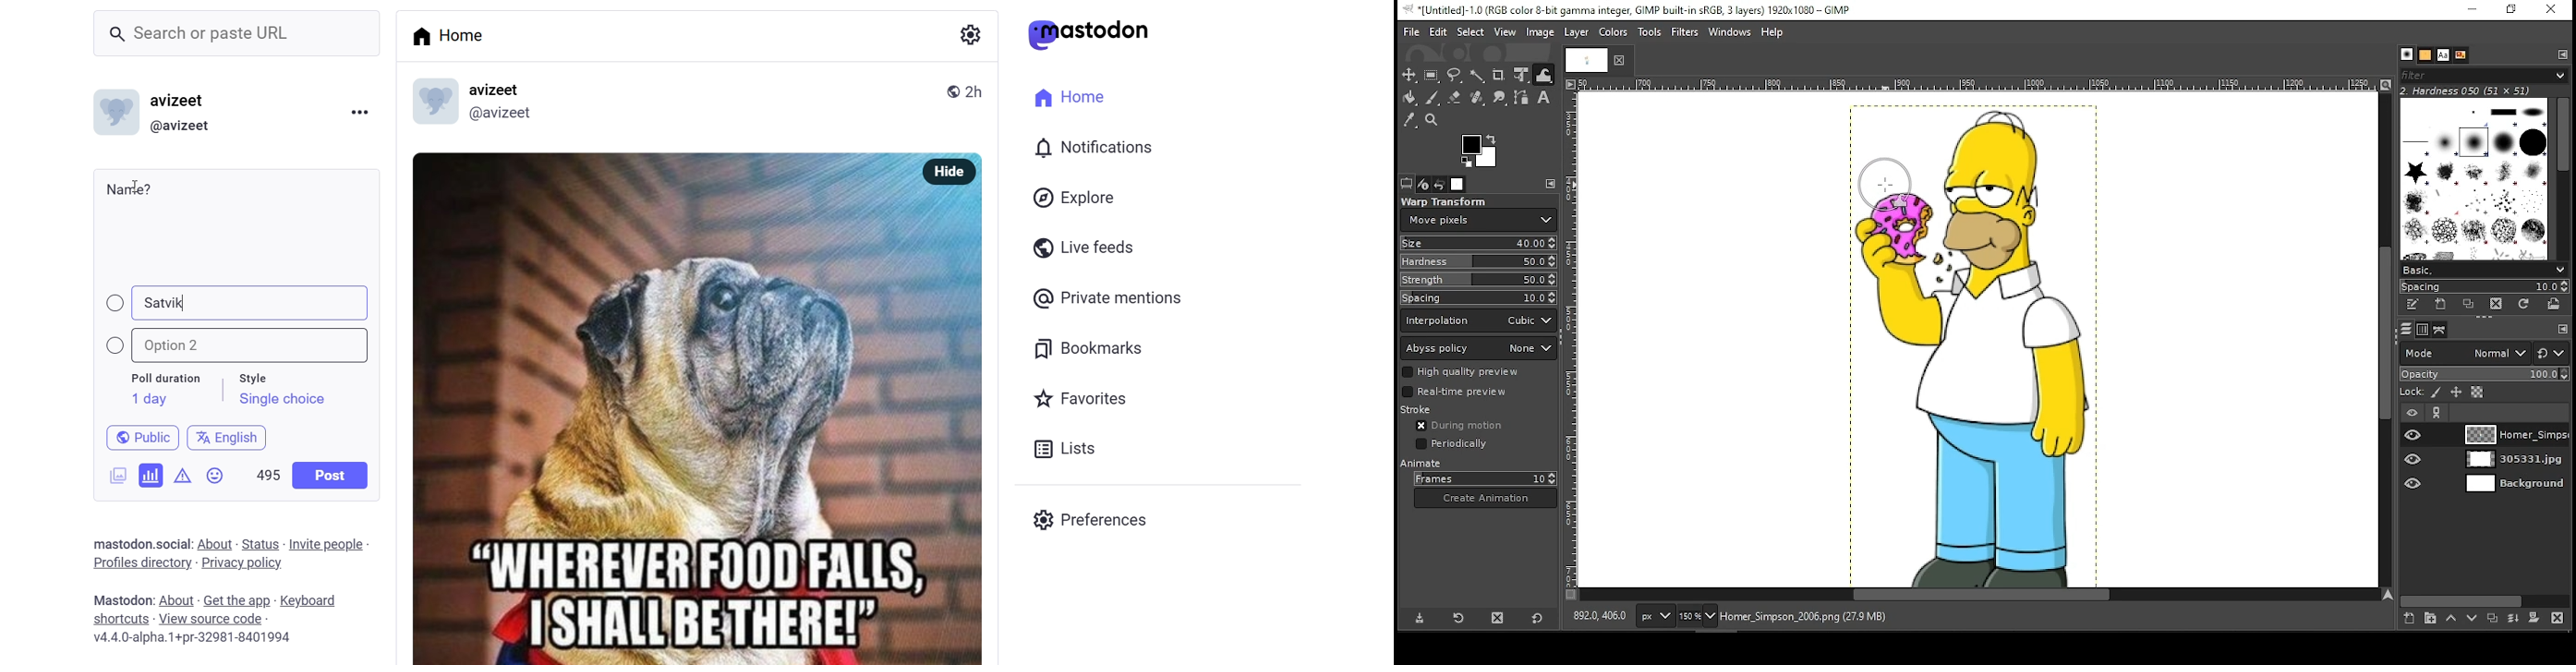 The width and height of the screenshot is (2576, 672). Describe the element at coordinates (171, 544) in the screenshot. I see `social` at that location.